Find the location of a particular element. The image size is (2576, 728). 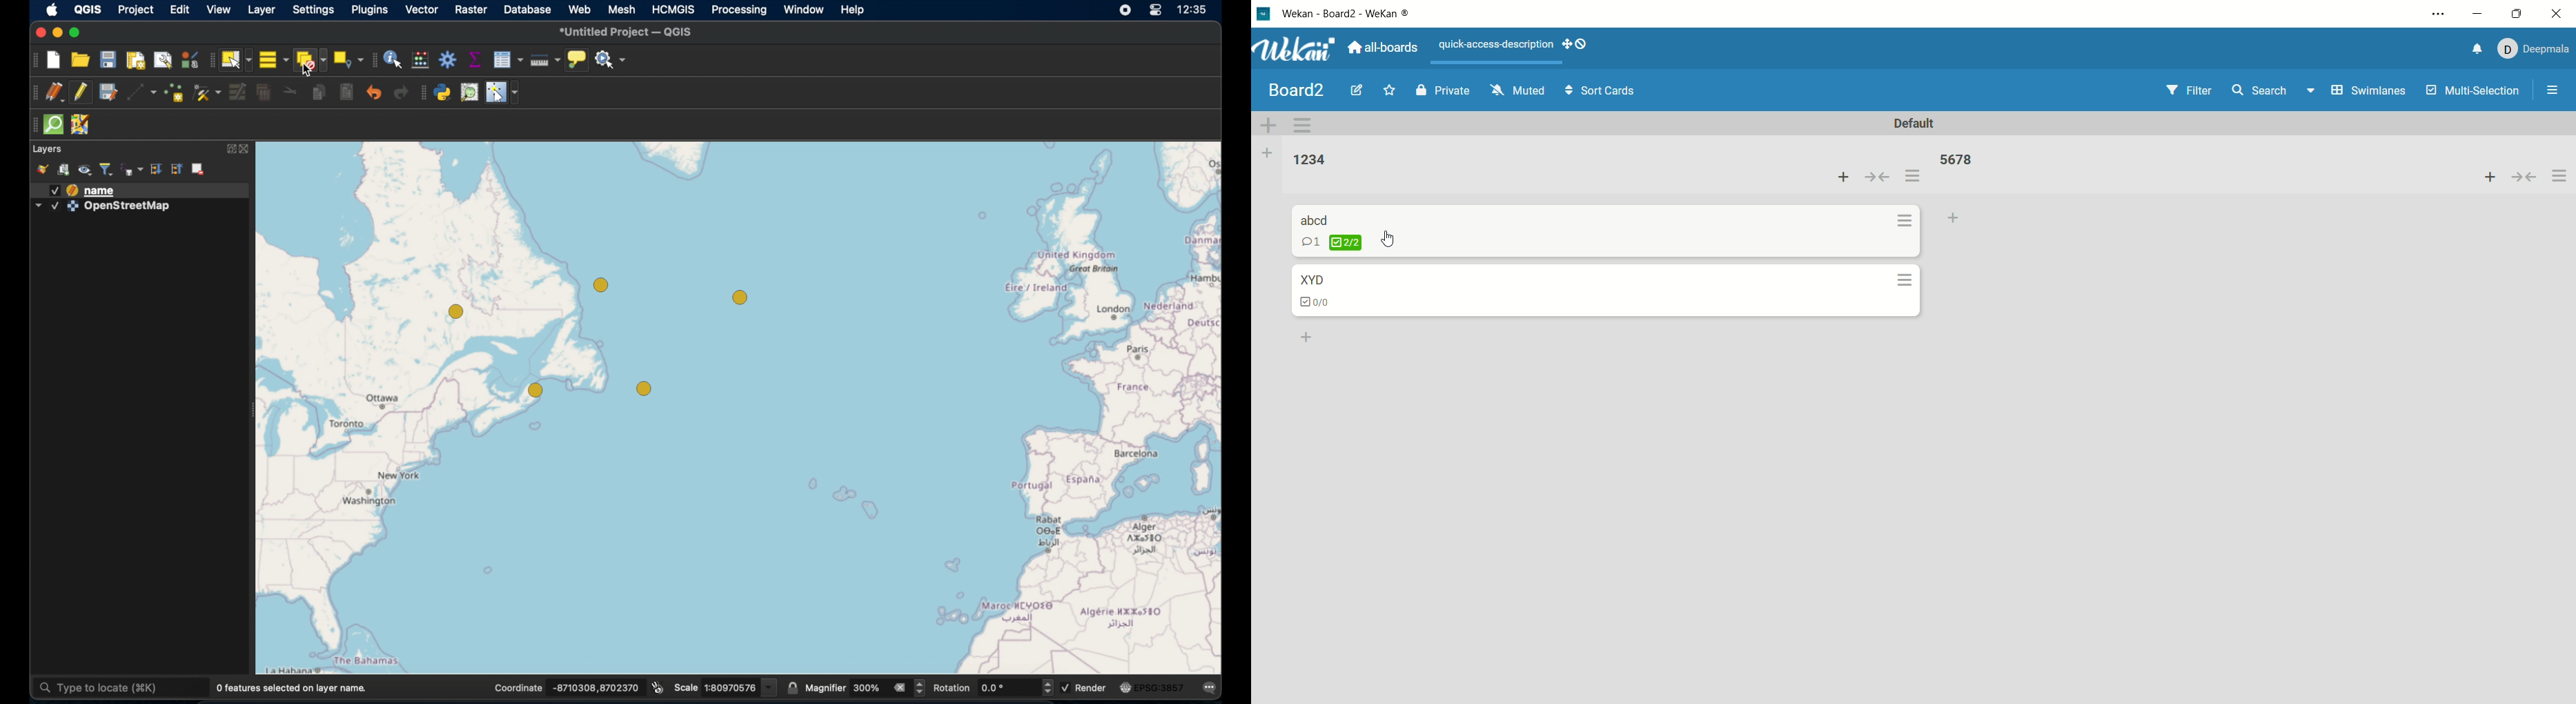

Magnifier value is located at coordinates (867, 688).